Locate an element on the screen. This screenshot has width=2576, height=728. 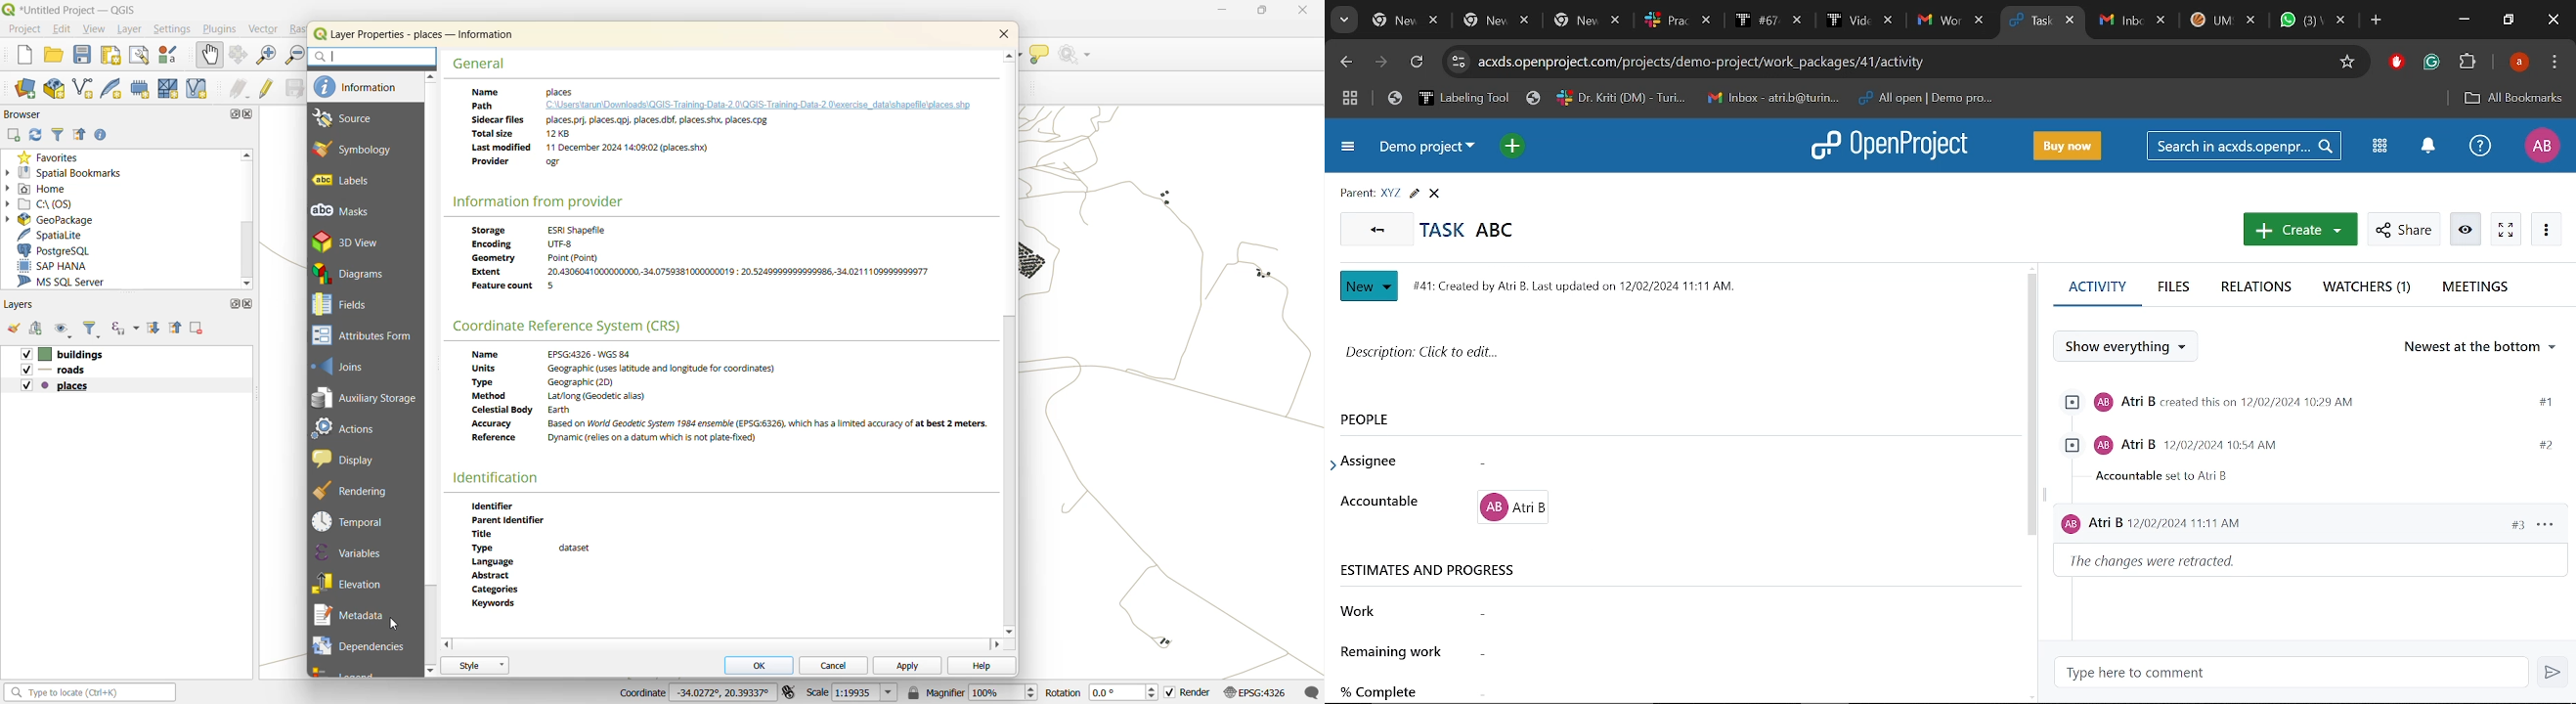
Current tab is located at coordinates (2030, 22).